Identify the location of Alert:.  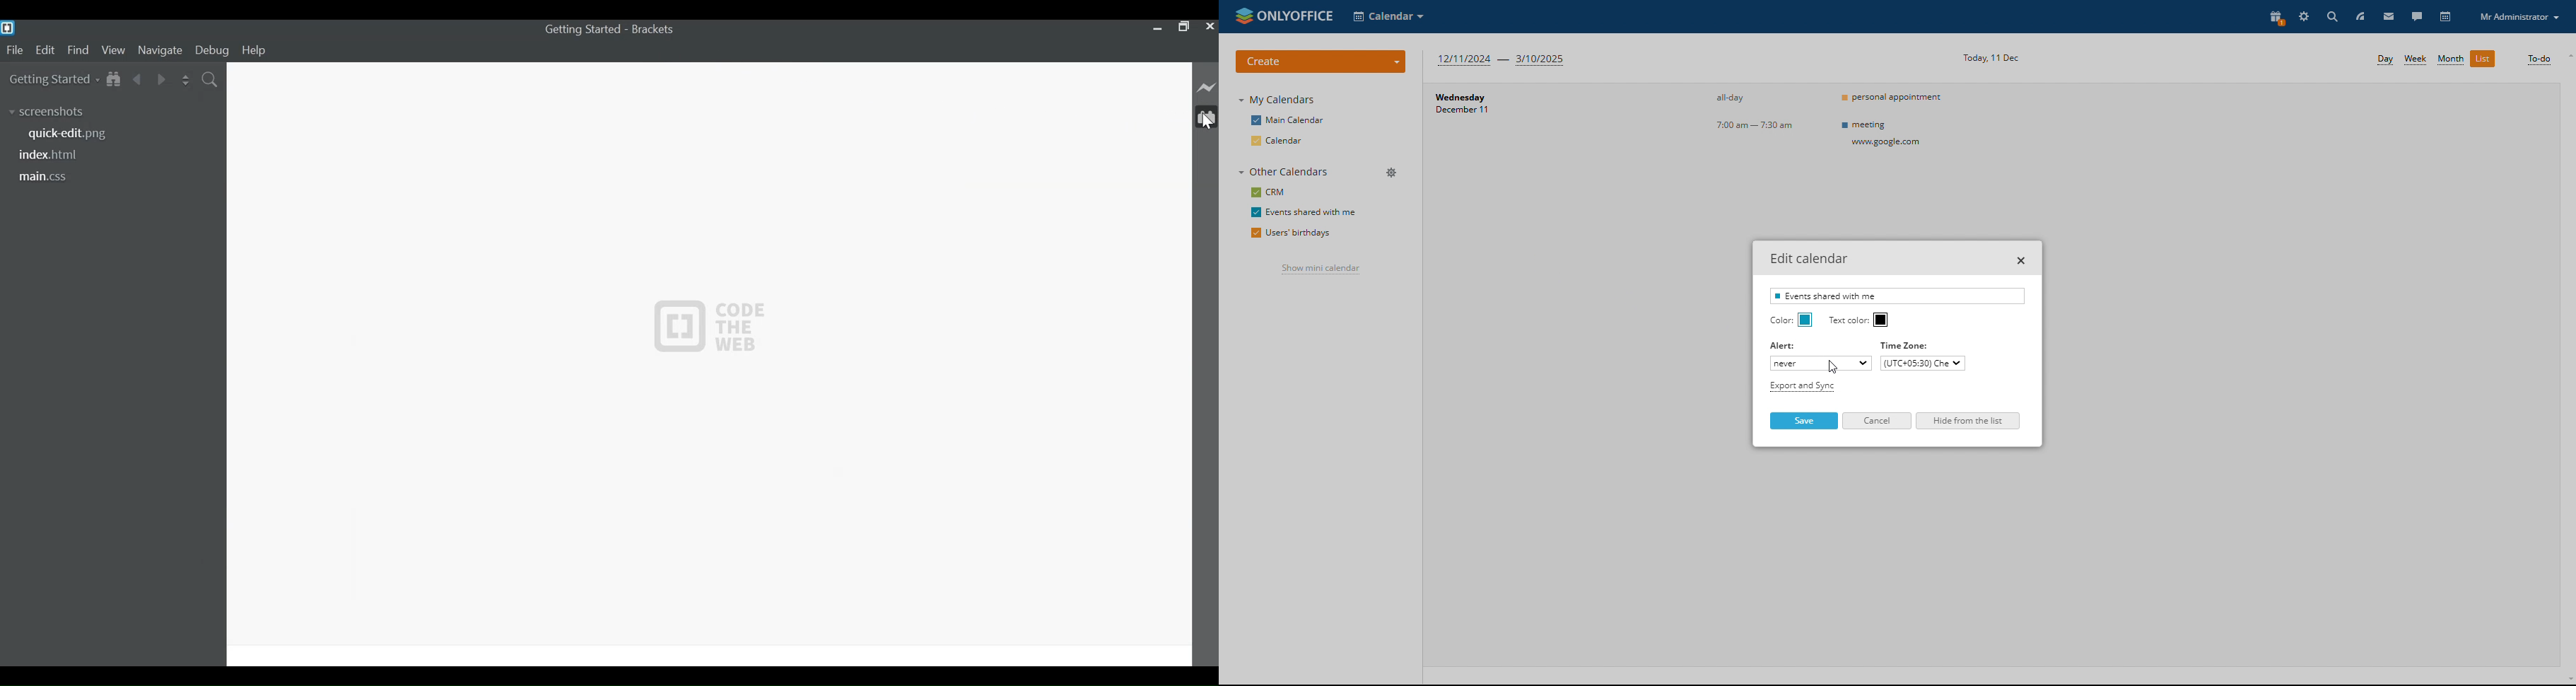
(1784, 347).